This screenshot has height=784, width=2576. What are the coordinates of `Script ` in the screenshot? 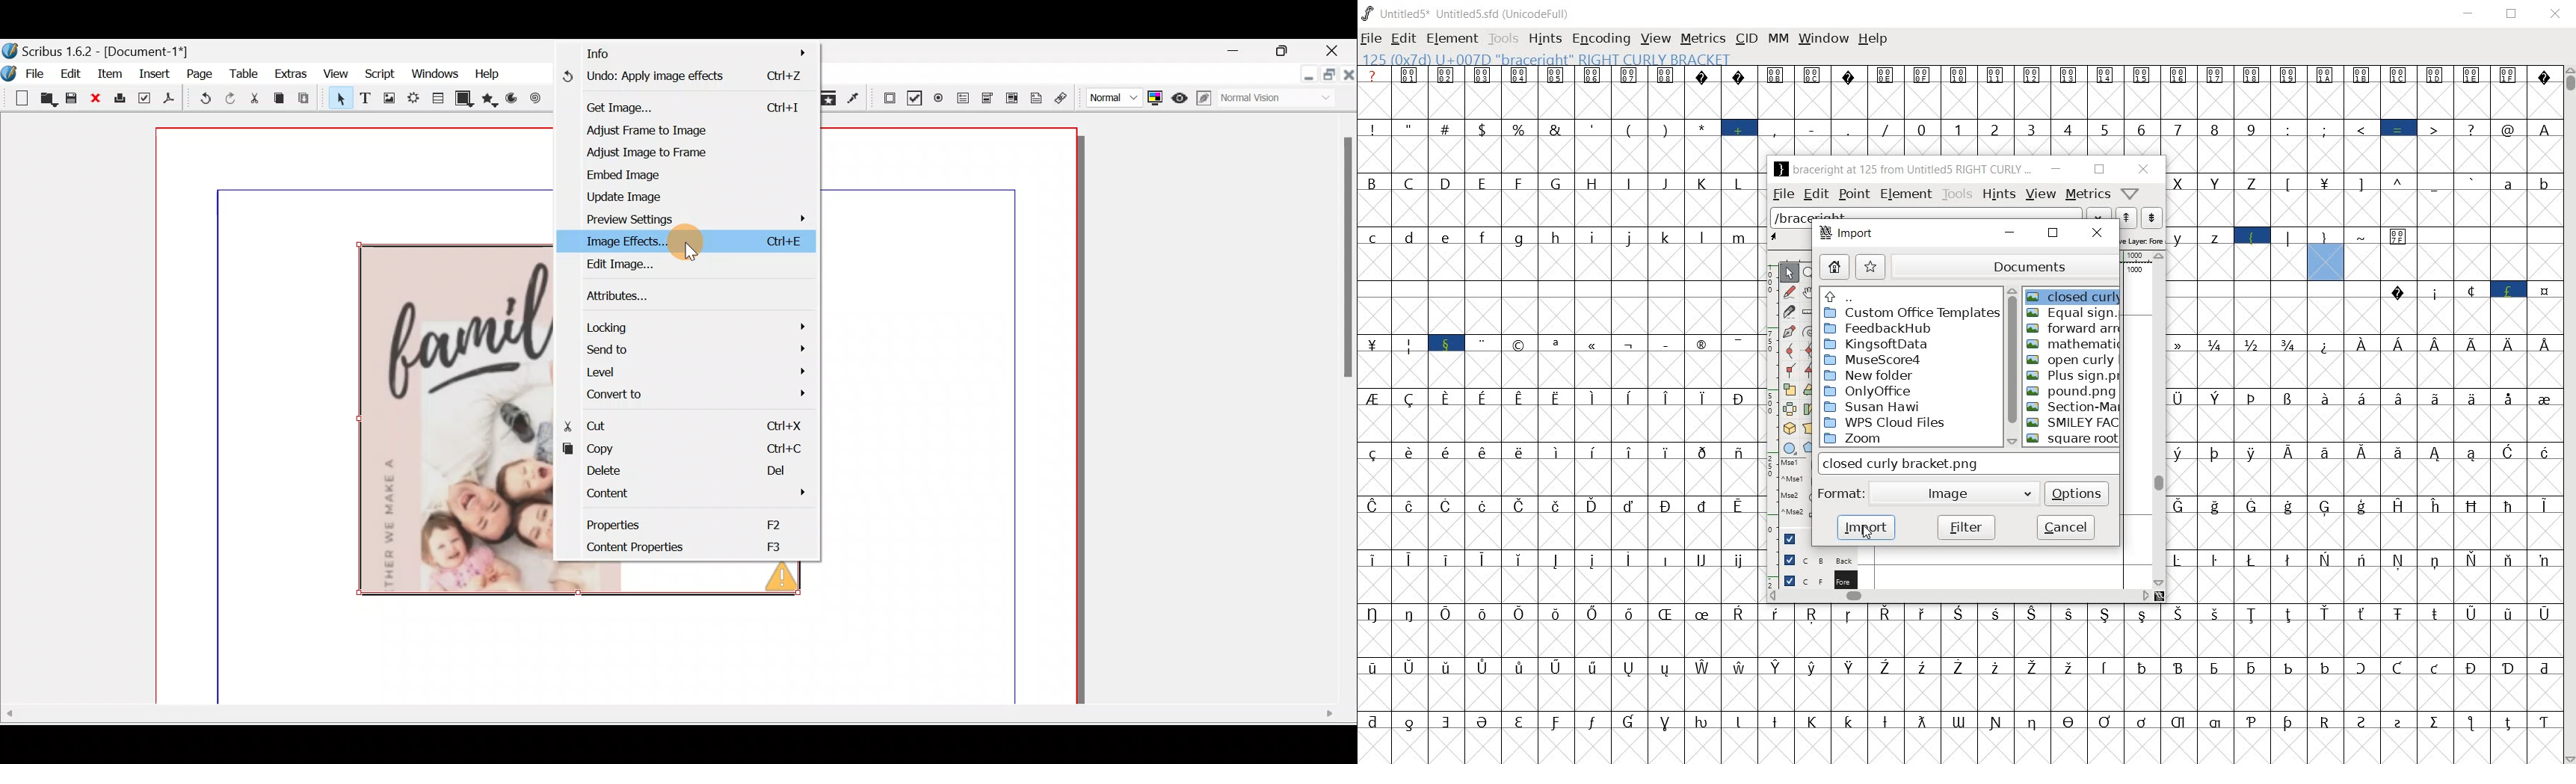 It's located at (384, 75).